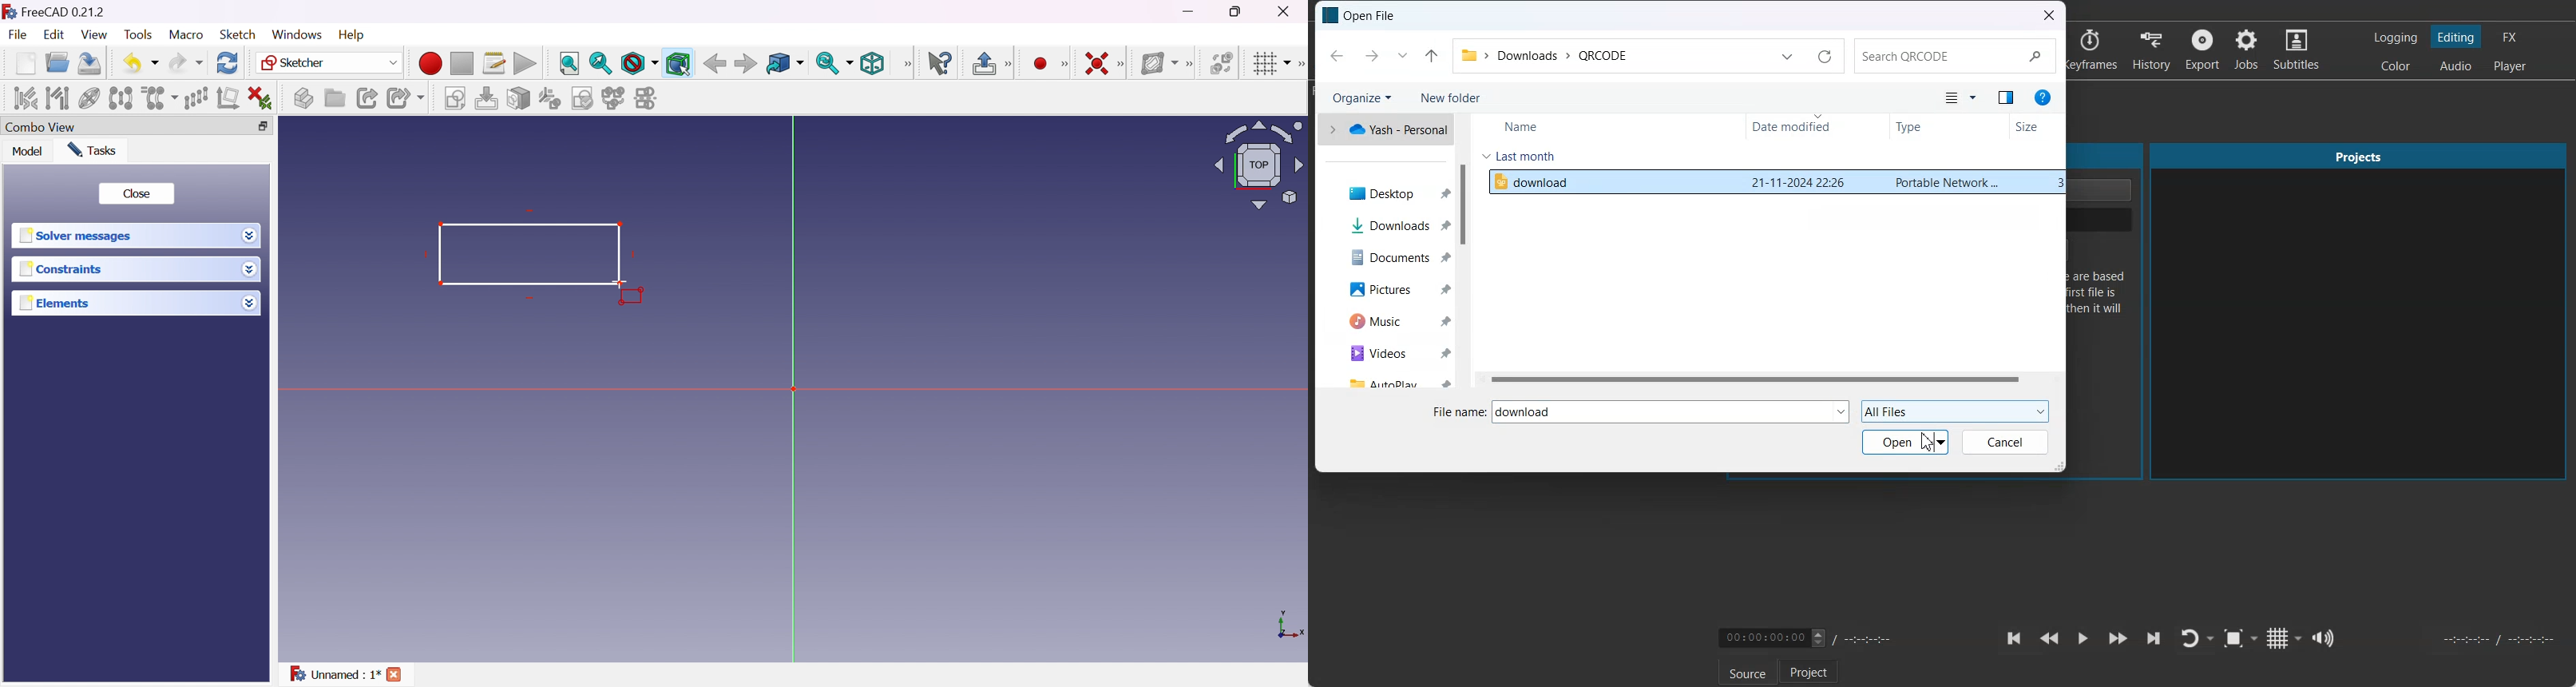  Describe the element at coordinates (137, 195) in the screenshot. I see `Close` at that location.